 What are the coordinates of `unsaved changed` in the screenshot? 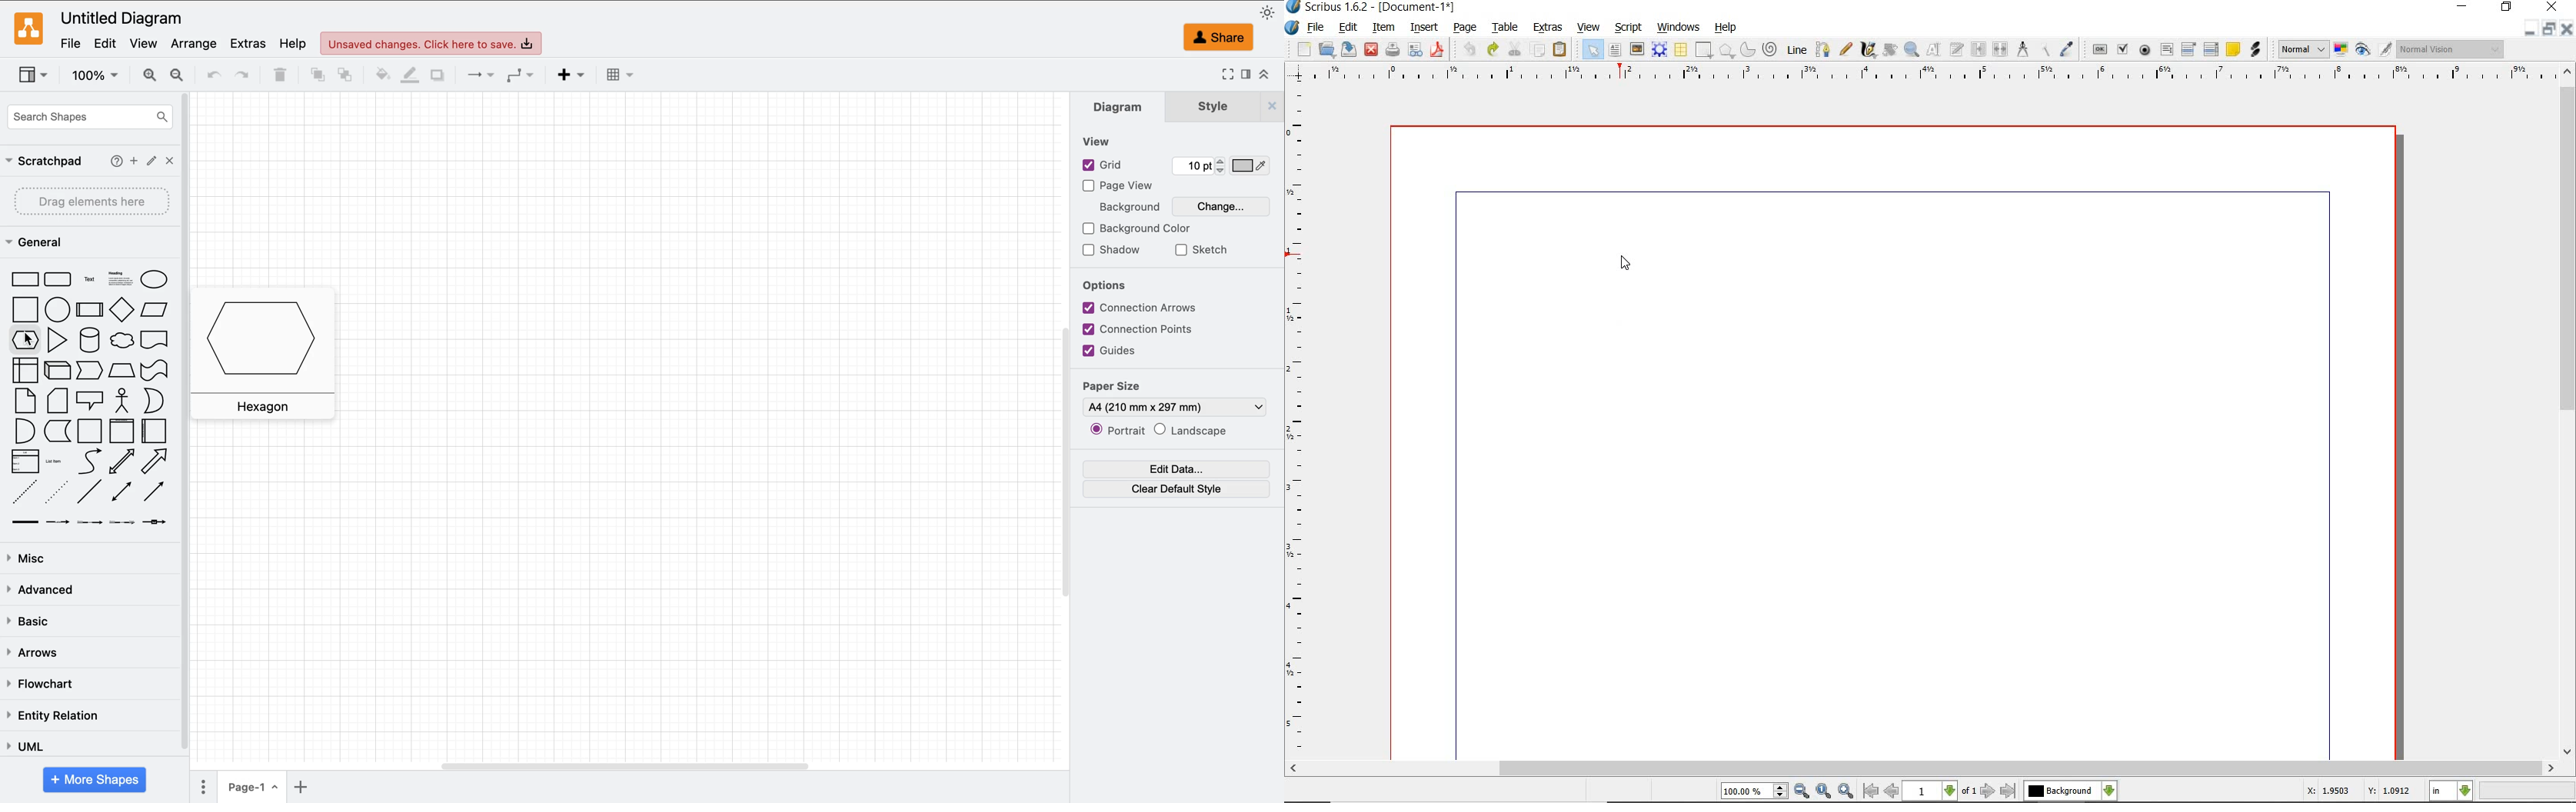 It's located at (433, 44).